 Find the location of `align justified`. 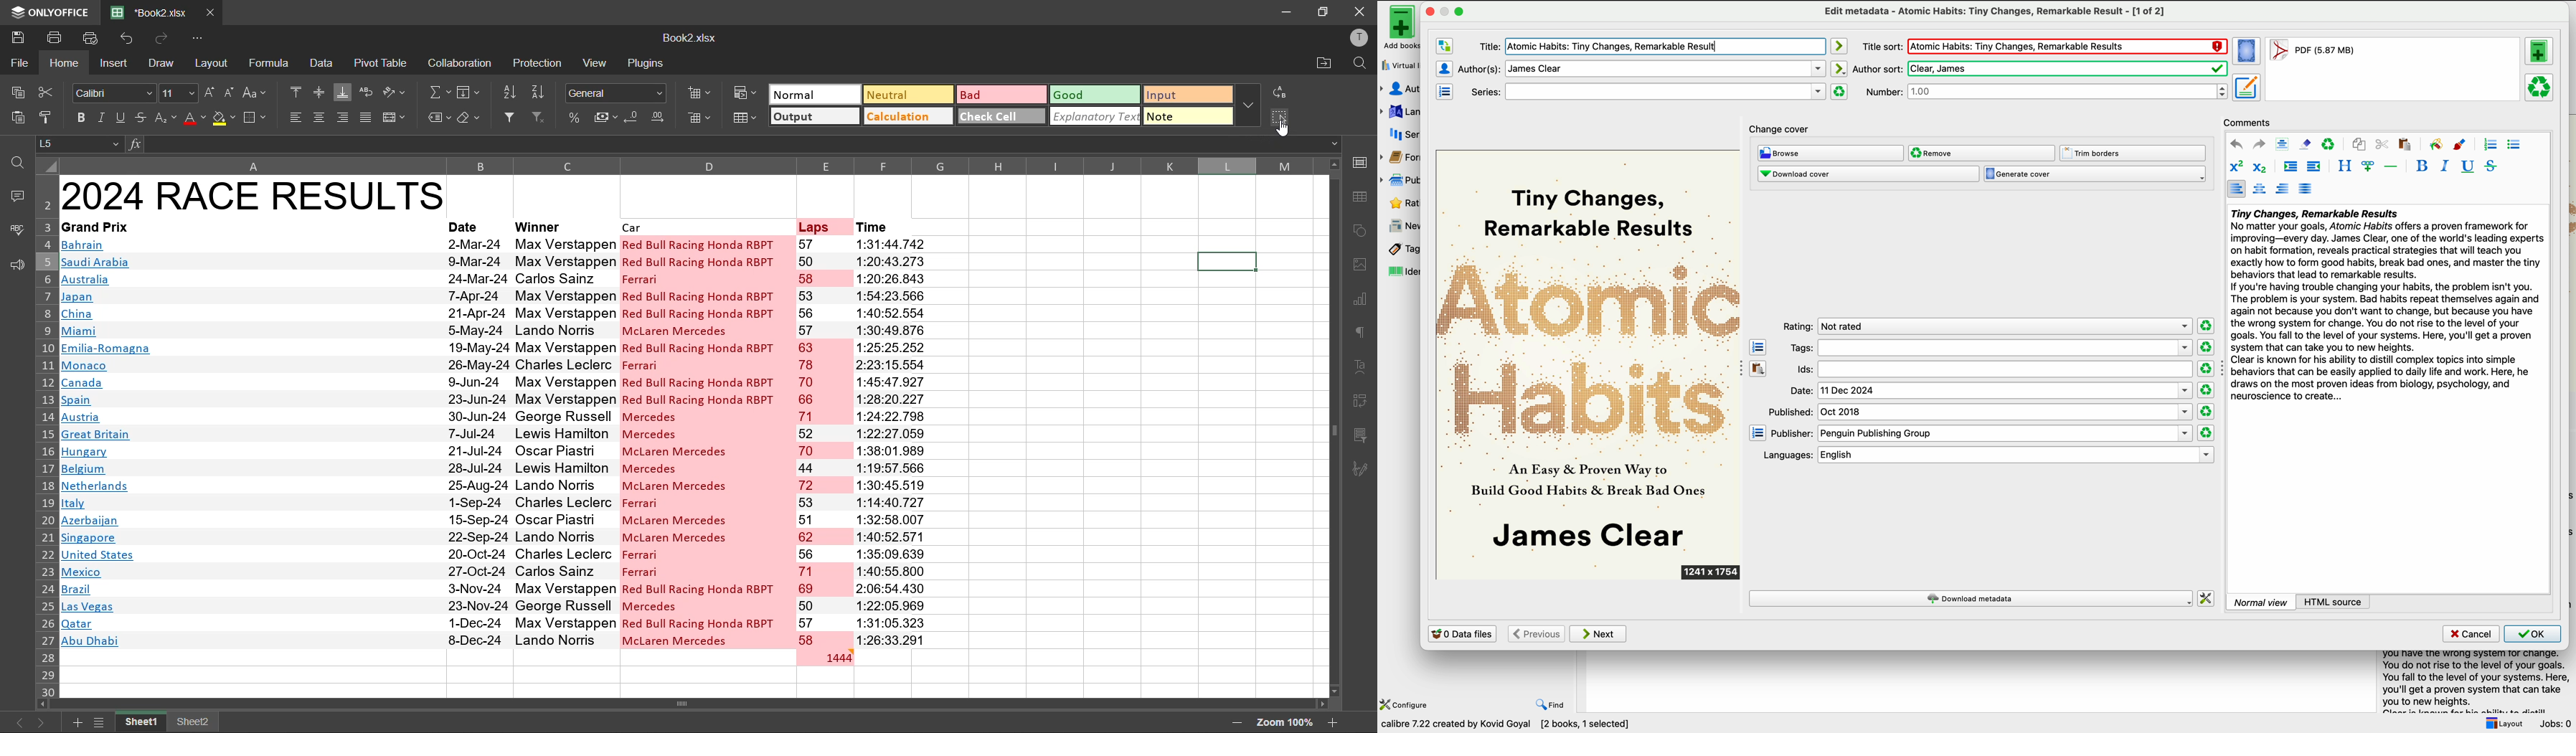

align justified is located at coordinates (2307, 188).